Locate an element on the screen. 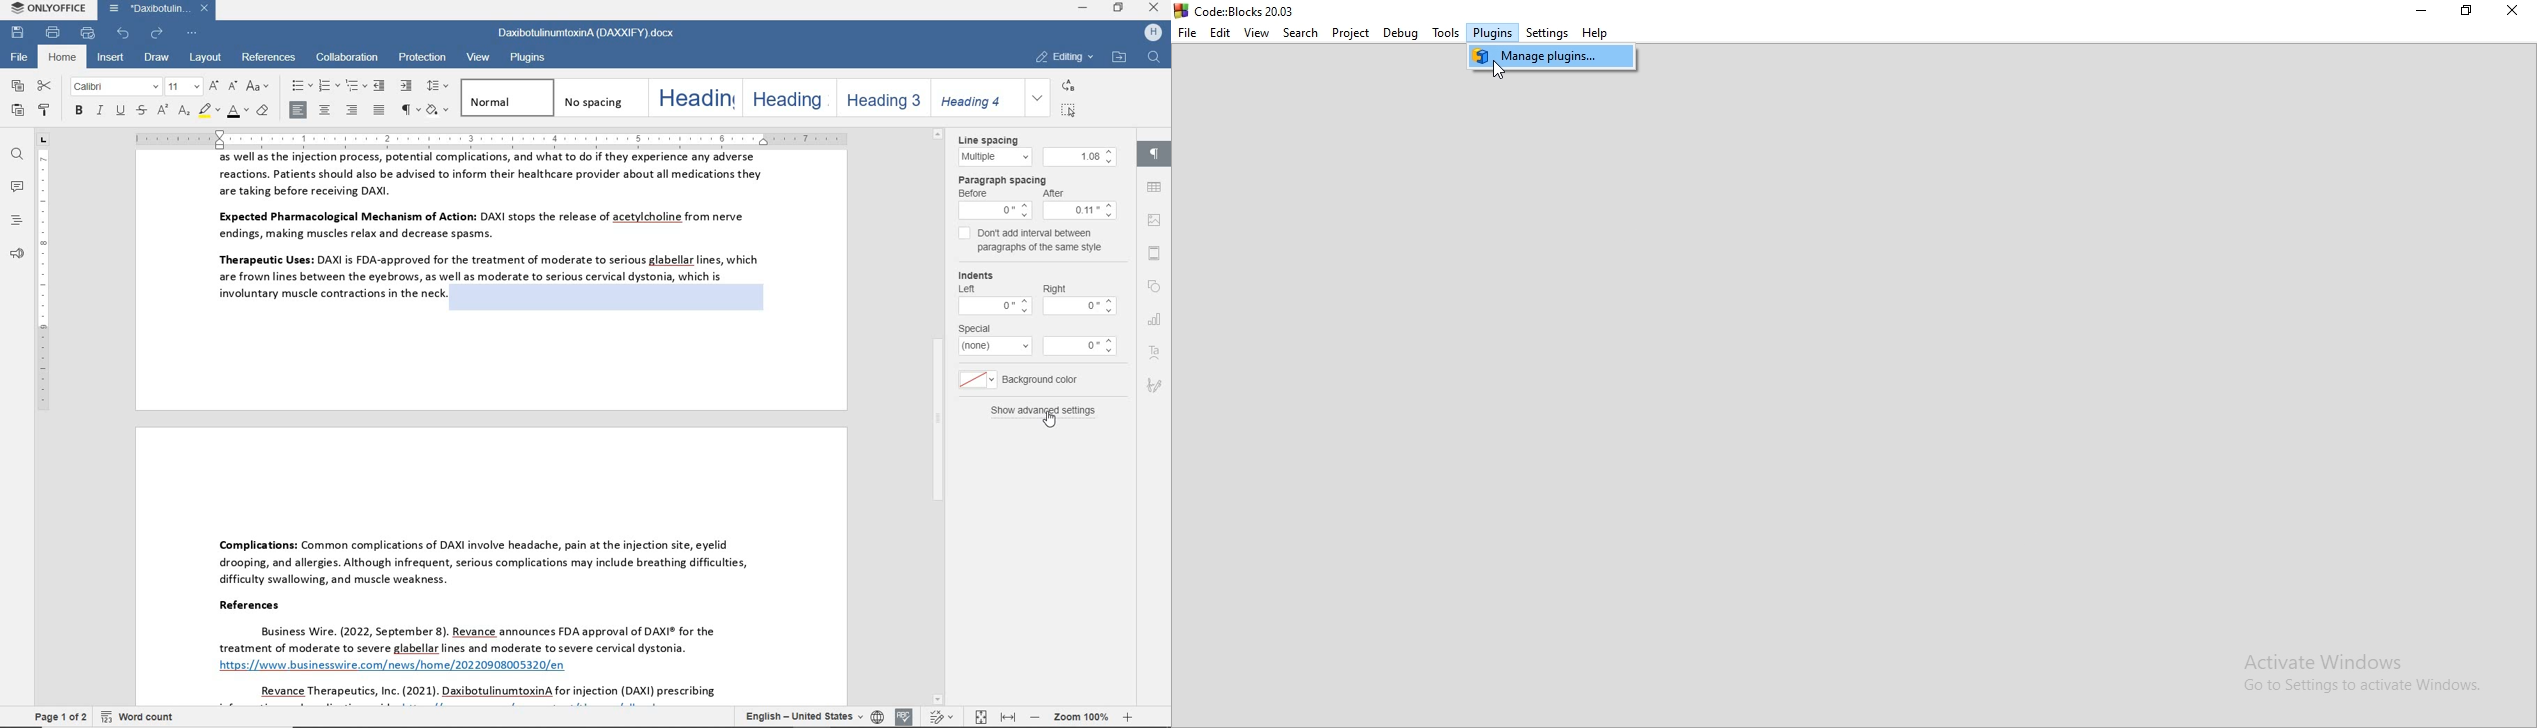 The height and width of the screenshot is (728, 2548). feedback & support is located at coordinates (15, 255).